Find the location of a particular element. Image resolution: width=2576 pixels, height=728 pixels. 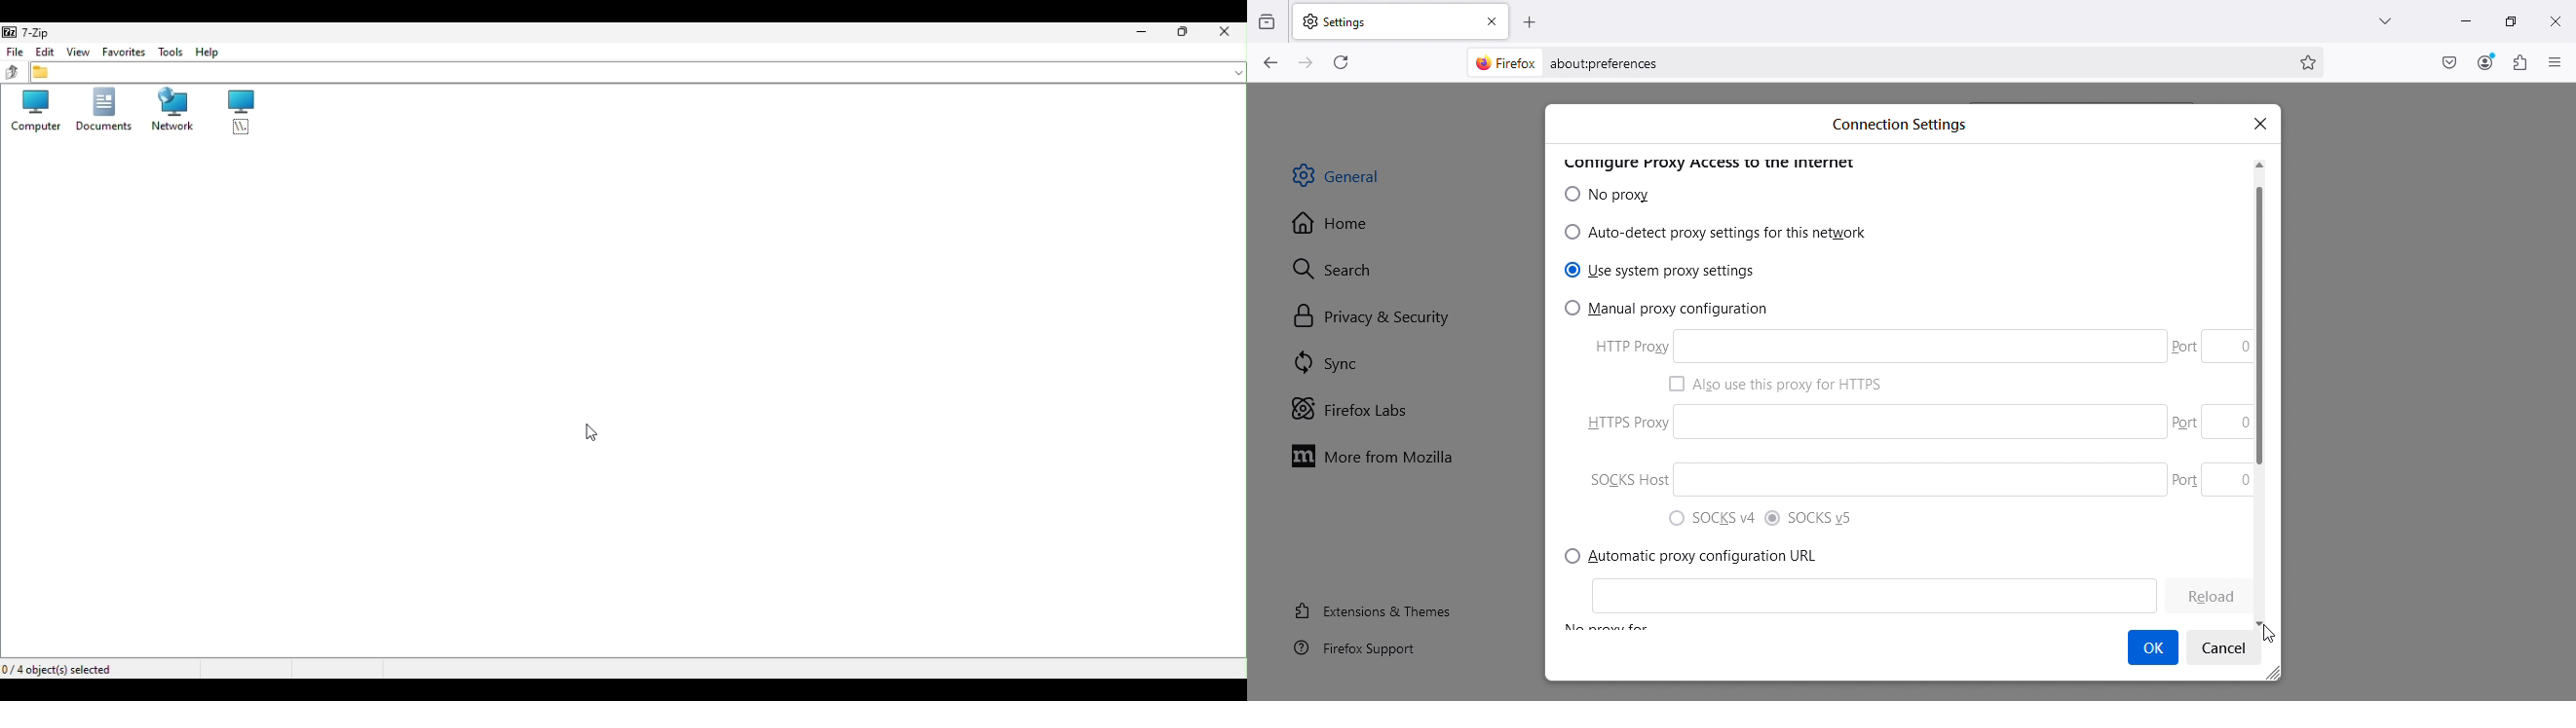

Restore is located at coordinates (1184, 33).